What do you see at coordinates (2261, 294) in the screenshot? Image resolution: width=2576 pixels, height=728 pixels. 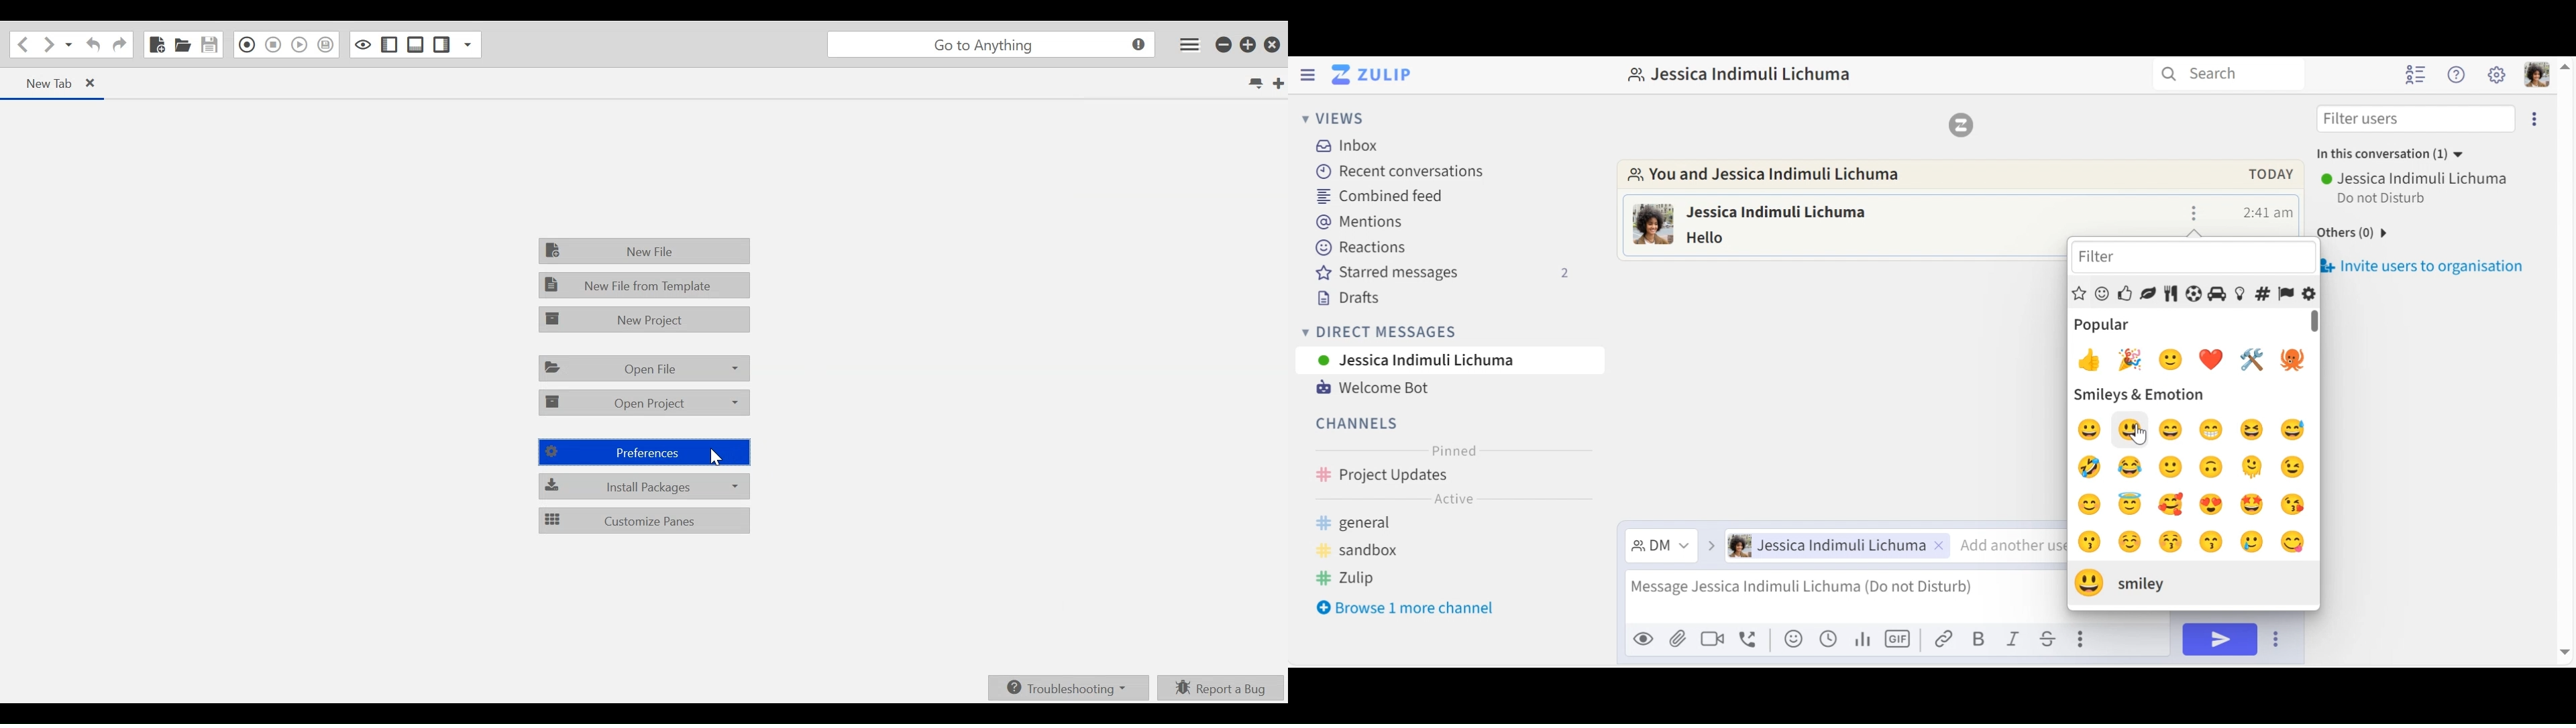 I see `Symbols` at bounding box center [2261, 294].